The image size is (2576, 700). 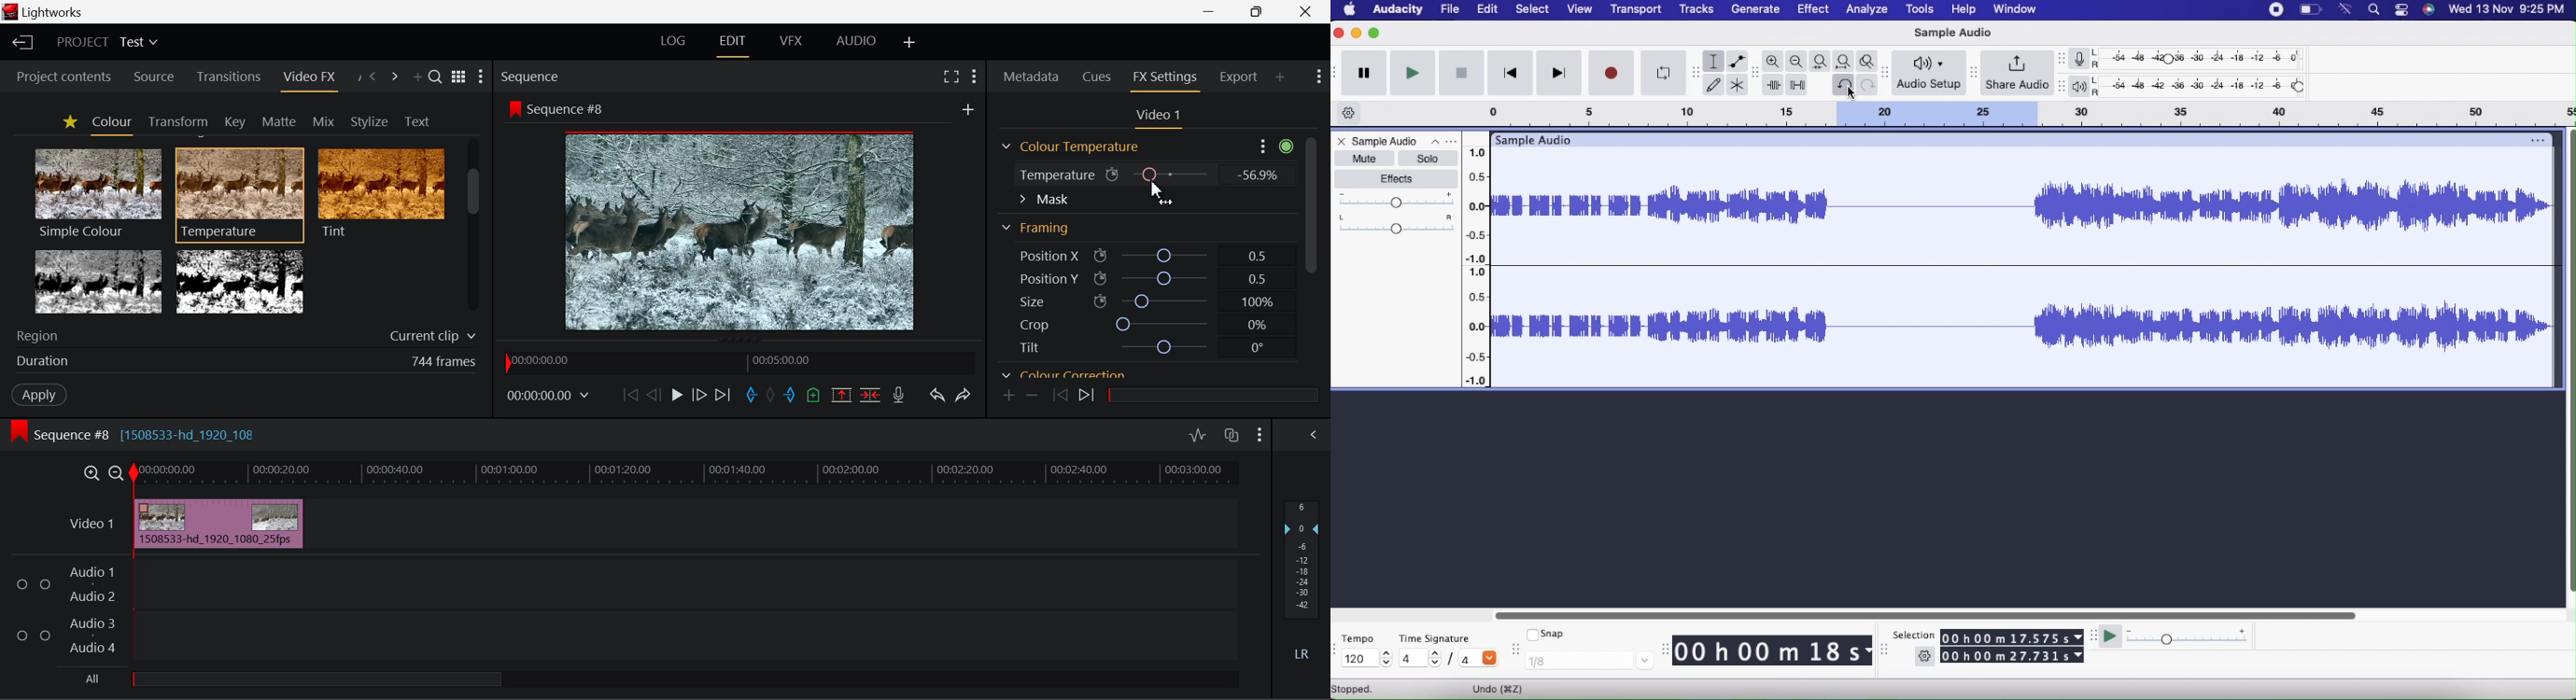 I want to click on Zoom toggle, so click(x=1869, y=63).